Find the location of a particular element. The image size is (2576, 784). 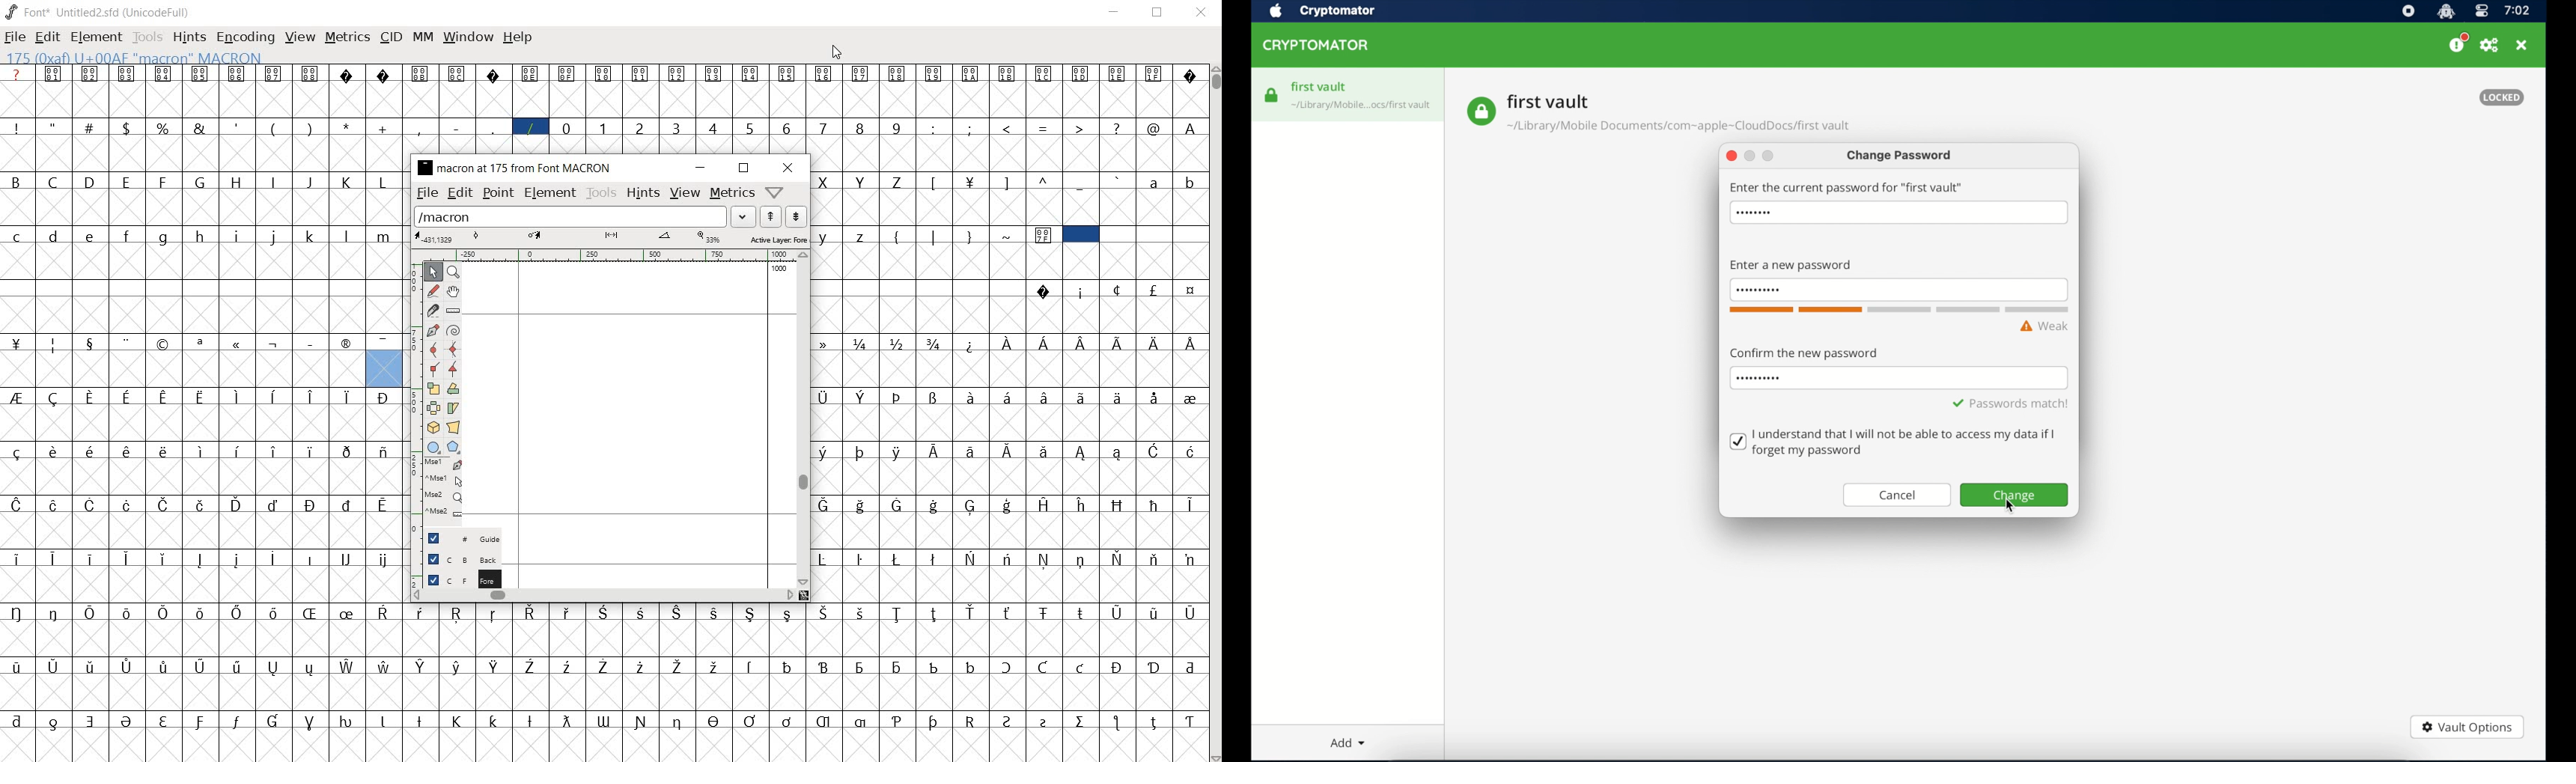

Symbol is located at coordinates (276, 504).